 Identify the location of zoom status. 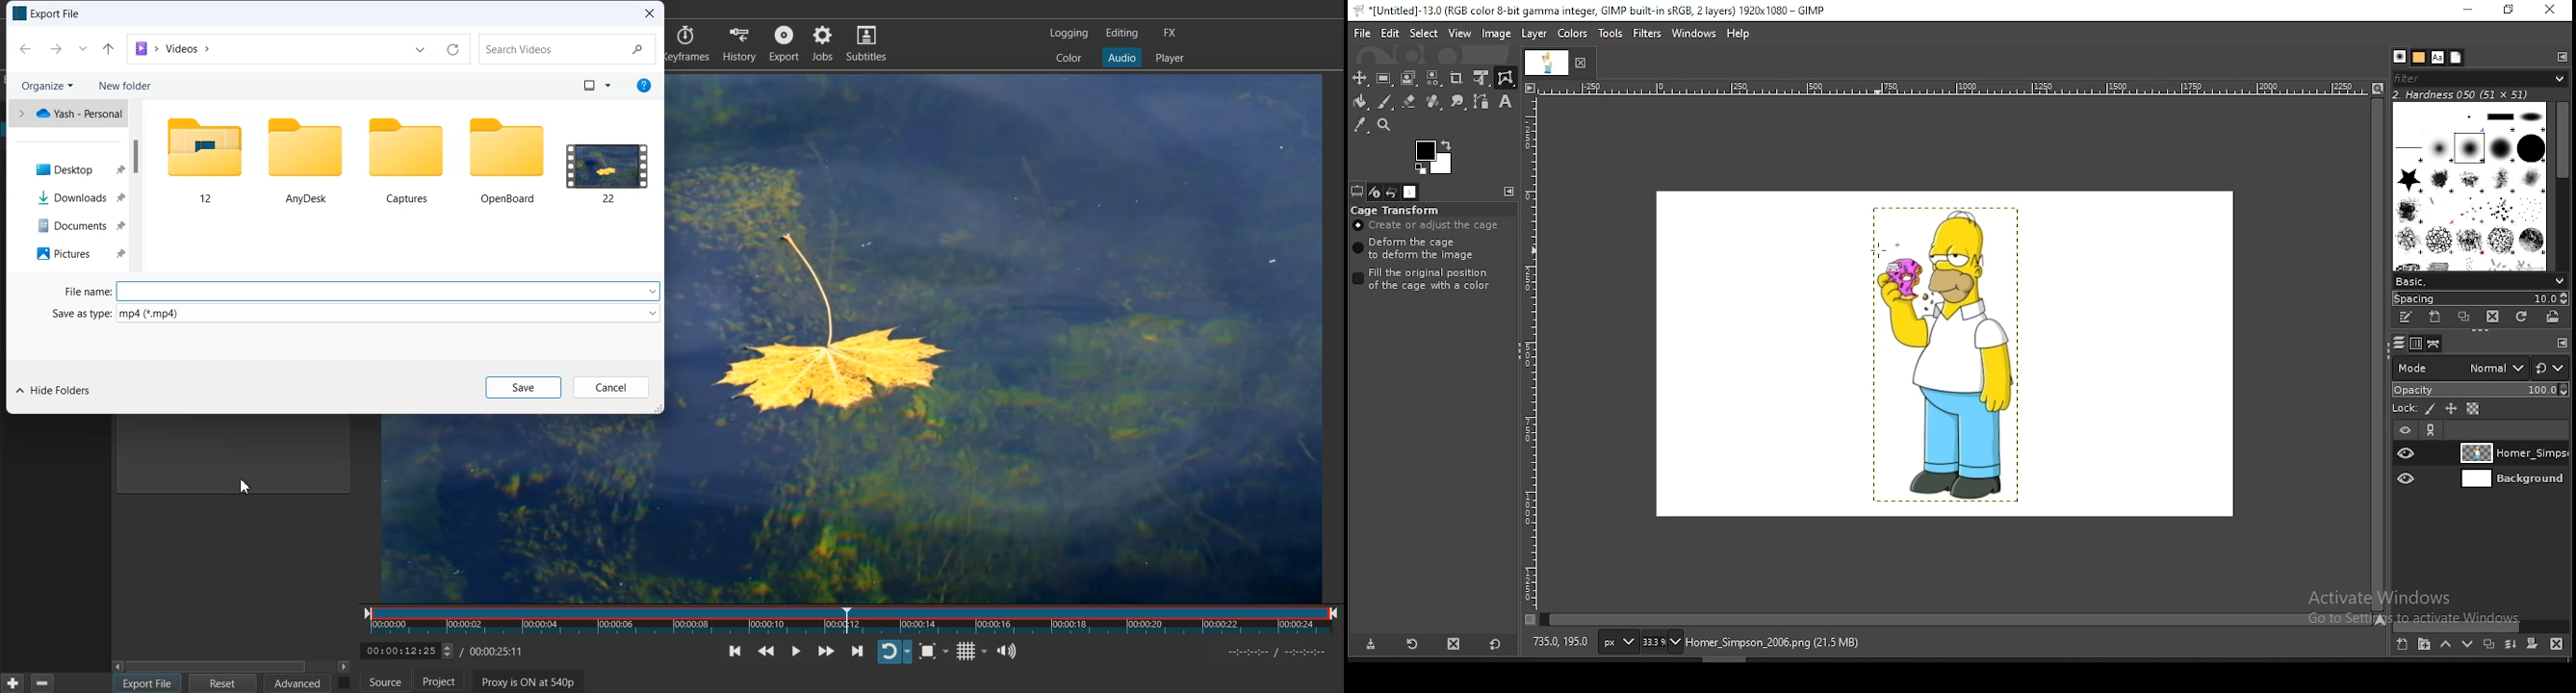
(1661, 642).